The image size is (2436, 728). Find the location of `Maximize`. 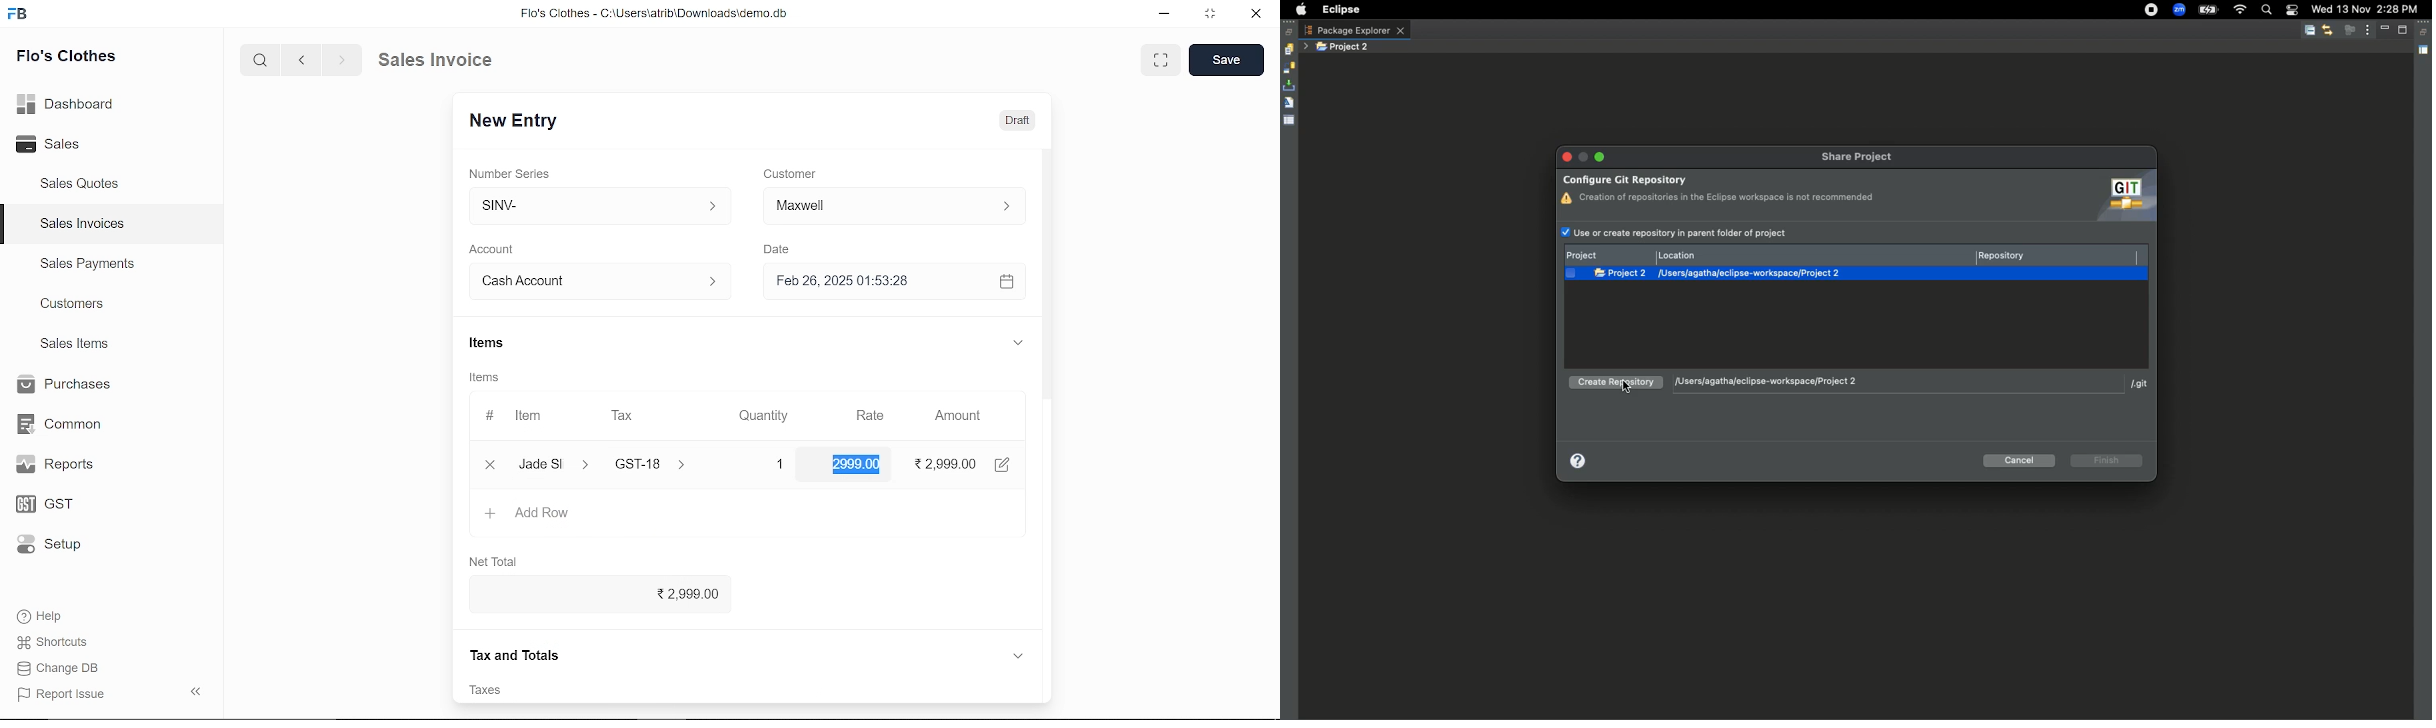

Maximize is located at coordinates (2404, 30).